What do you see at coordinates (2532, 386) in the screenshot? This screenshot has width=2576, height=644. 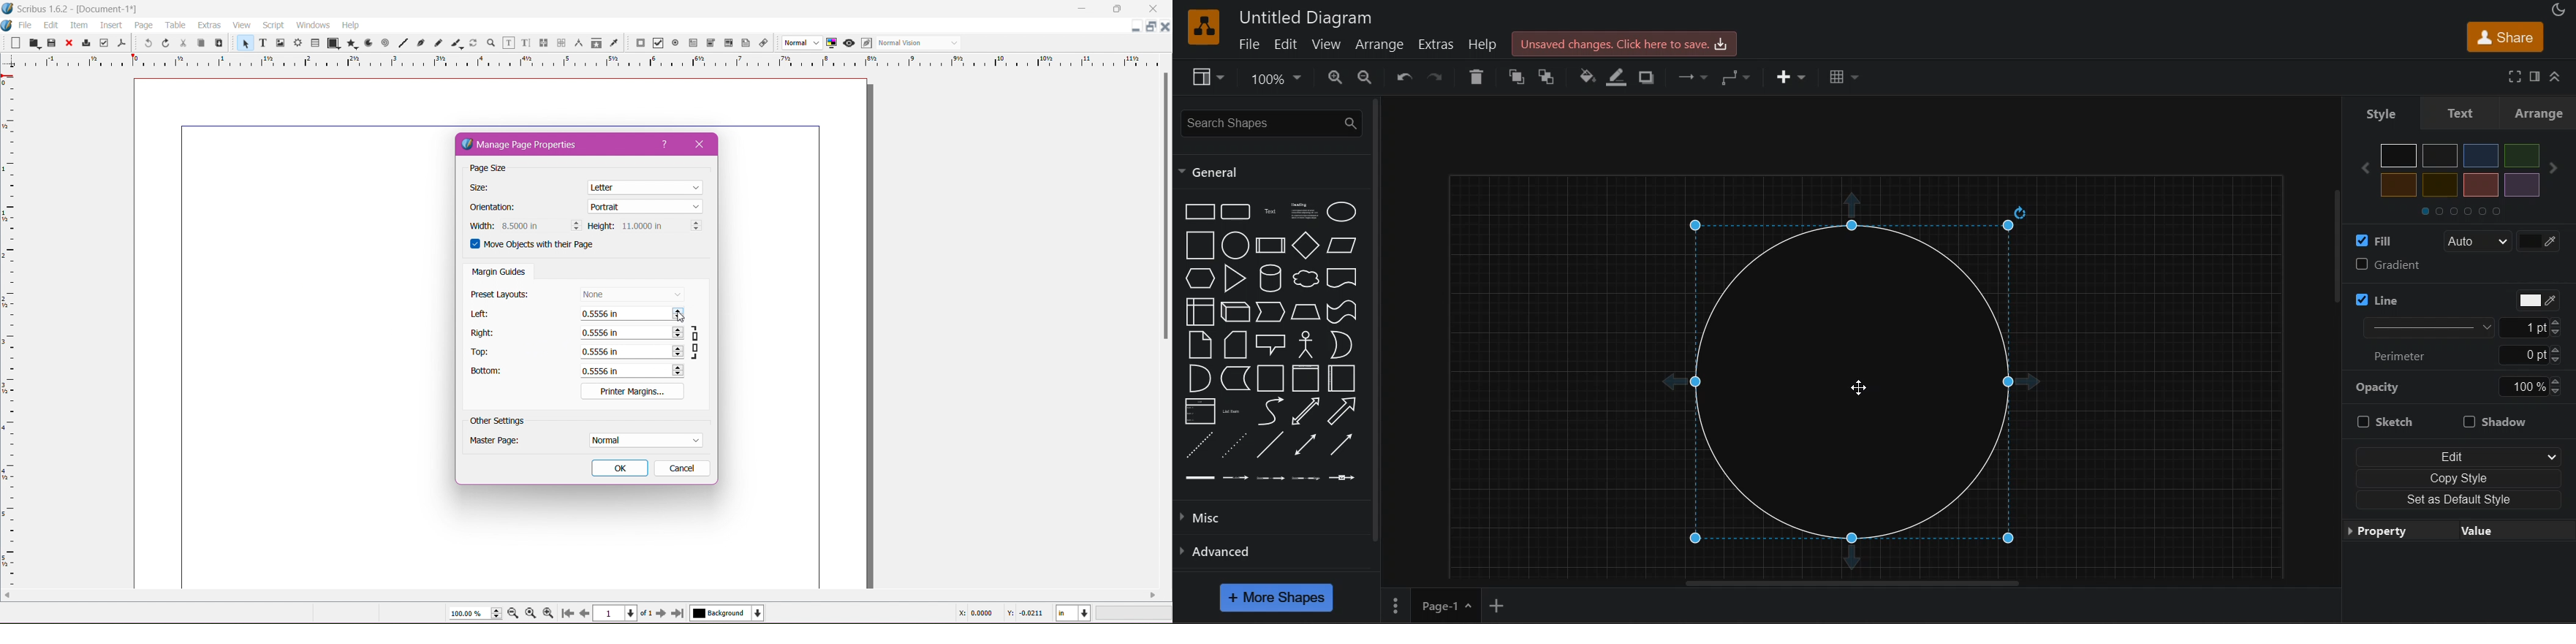 I see `100%` at bounding box center [2532, 386].